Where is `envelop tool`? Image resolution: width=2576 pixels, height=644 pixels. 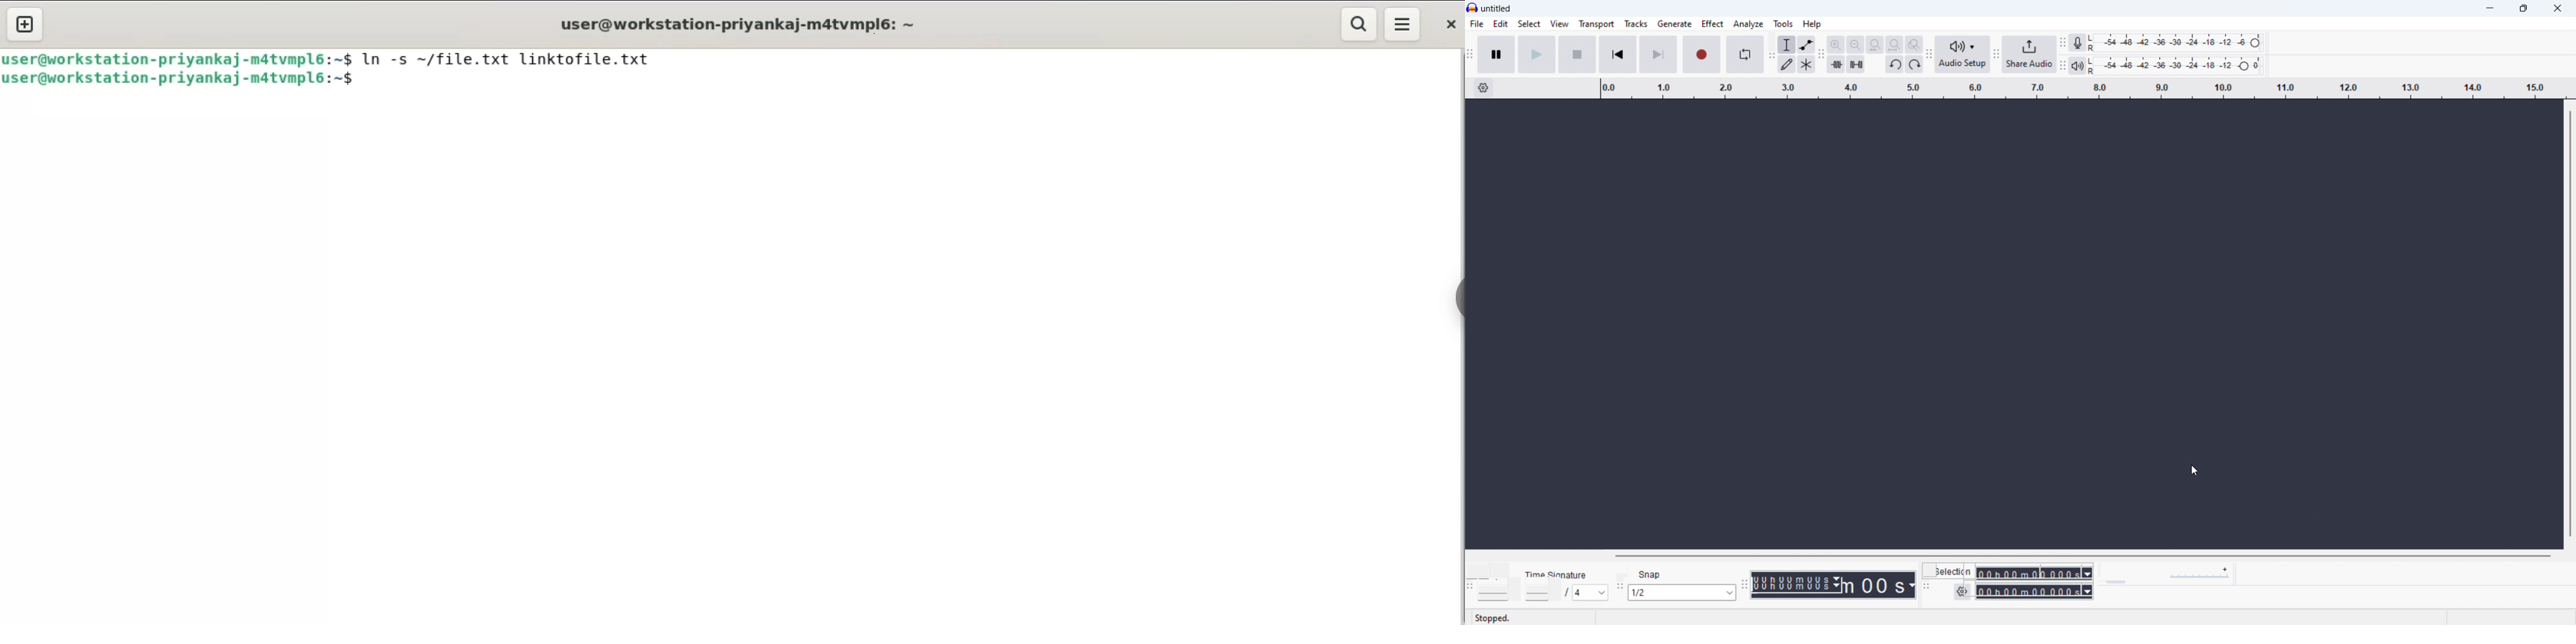
envelop tool is located at coordinates (1806, 45).